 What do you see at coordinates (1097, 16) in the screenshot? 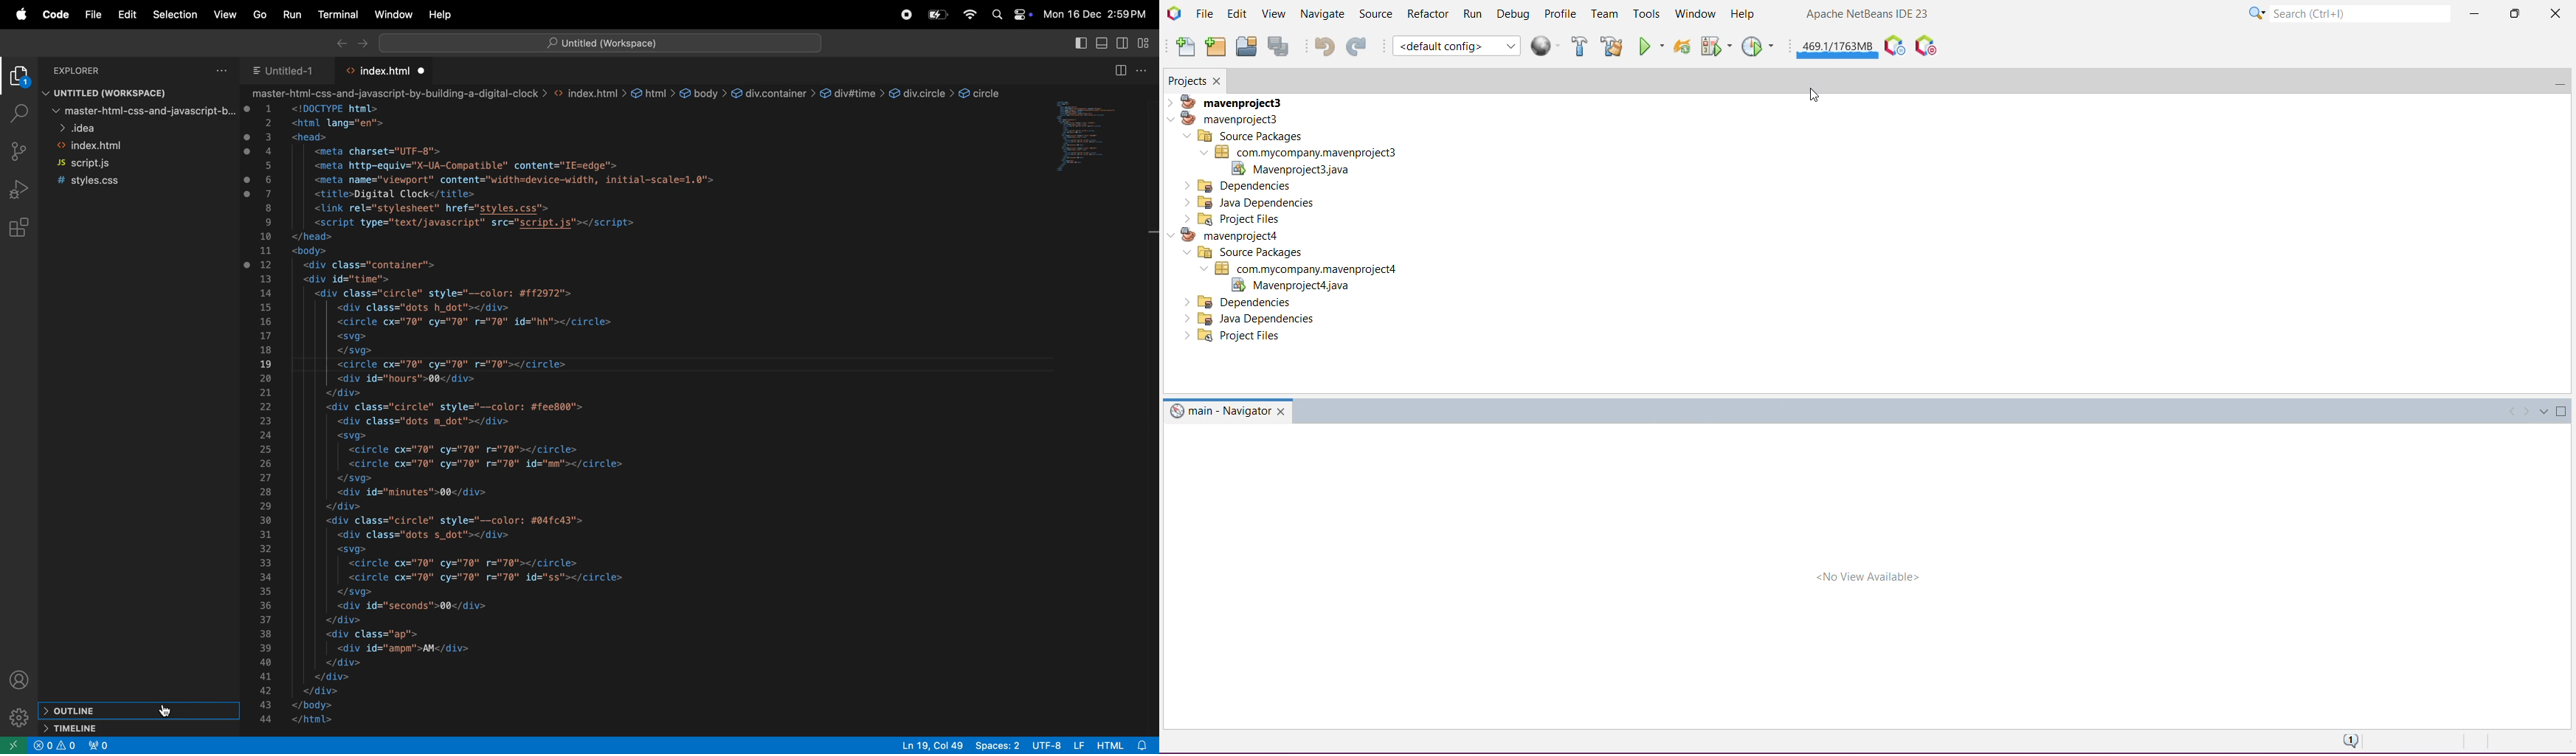
I see `Mon 16 Dec 2:59 PM` at bounding box center [1097, 16].